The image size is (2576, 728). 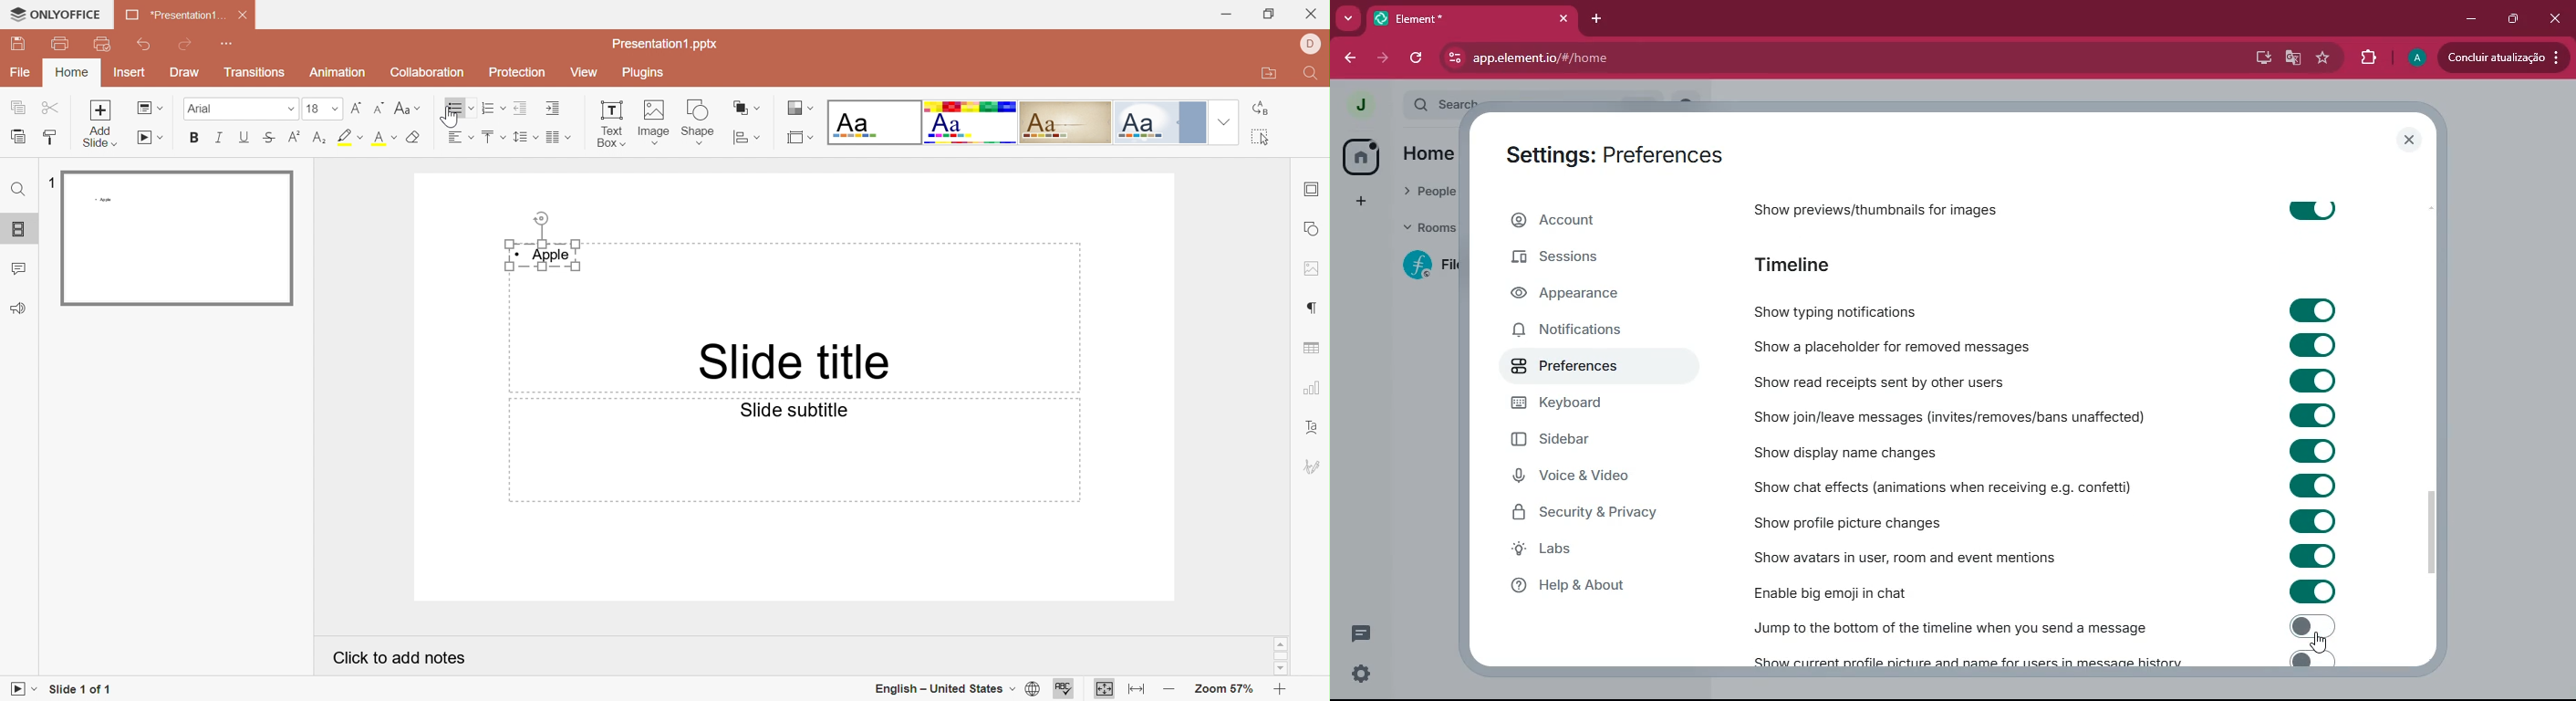 What do you see at coordinates (1963, 662) in the screenshot?
I see `show current  profile picture and name for users in message history` at bounding box center [1963, 662].